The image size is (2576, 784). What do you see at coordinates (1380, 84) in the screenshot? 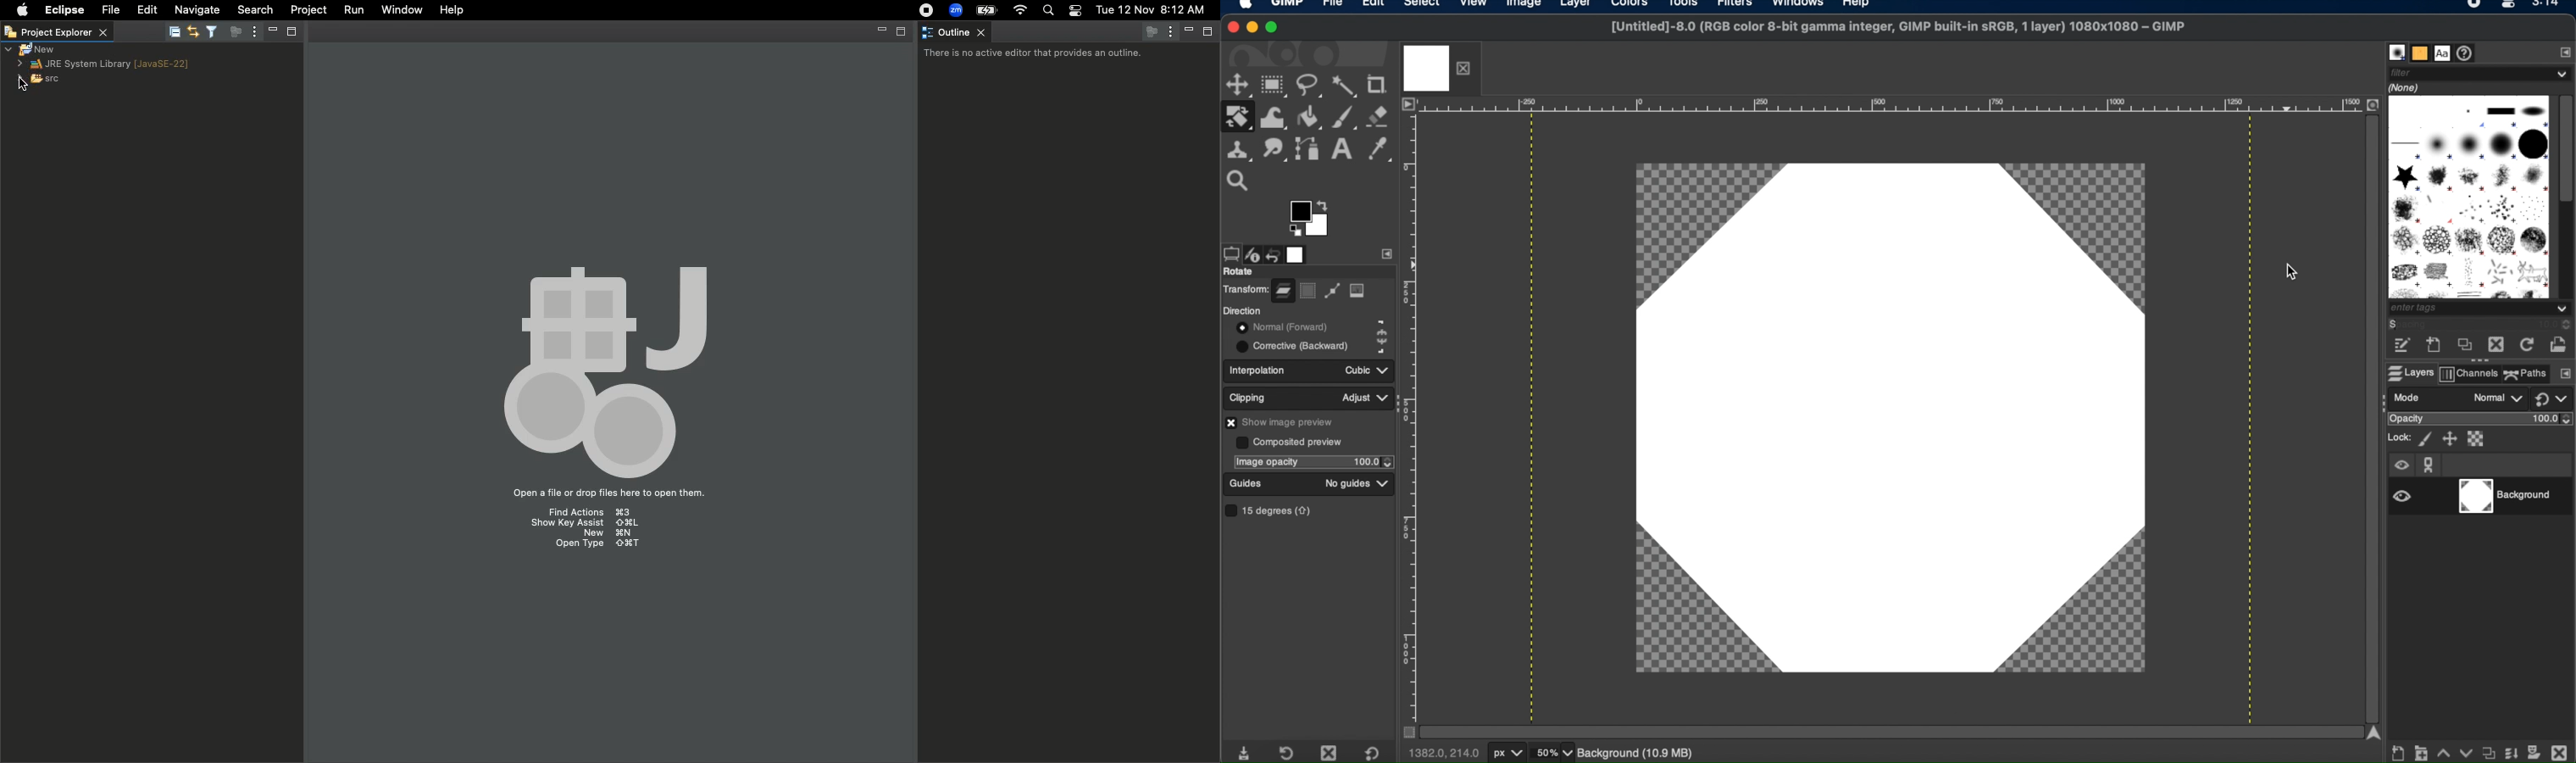
I see `crop tool` at bounding box center [1380, 84].